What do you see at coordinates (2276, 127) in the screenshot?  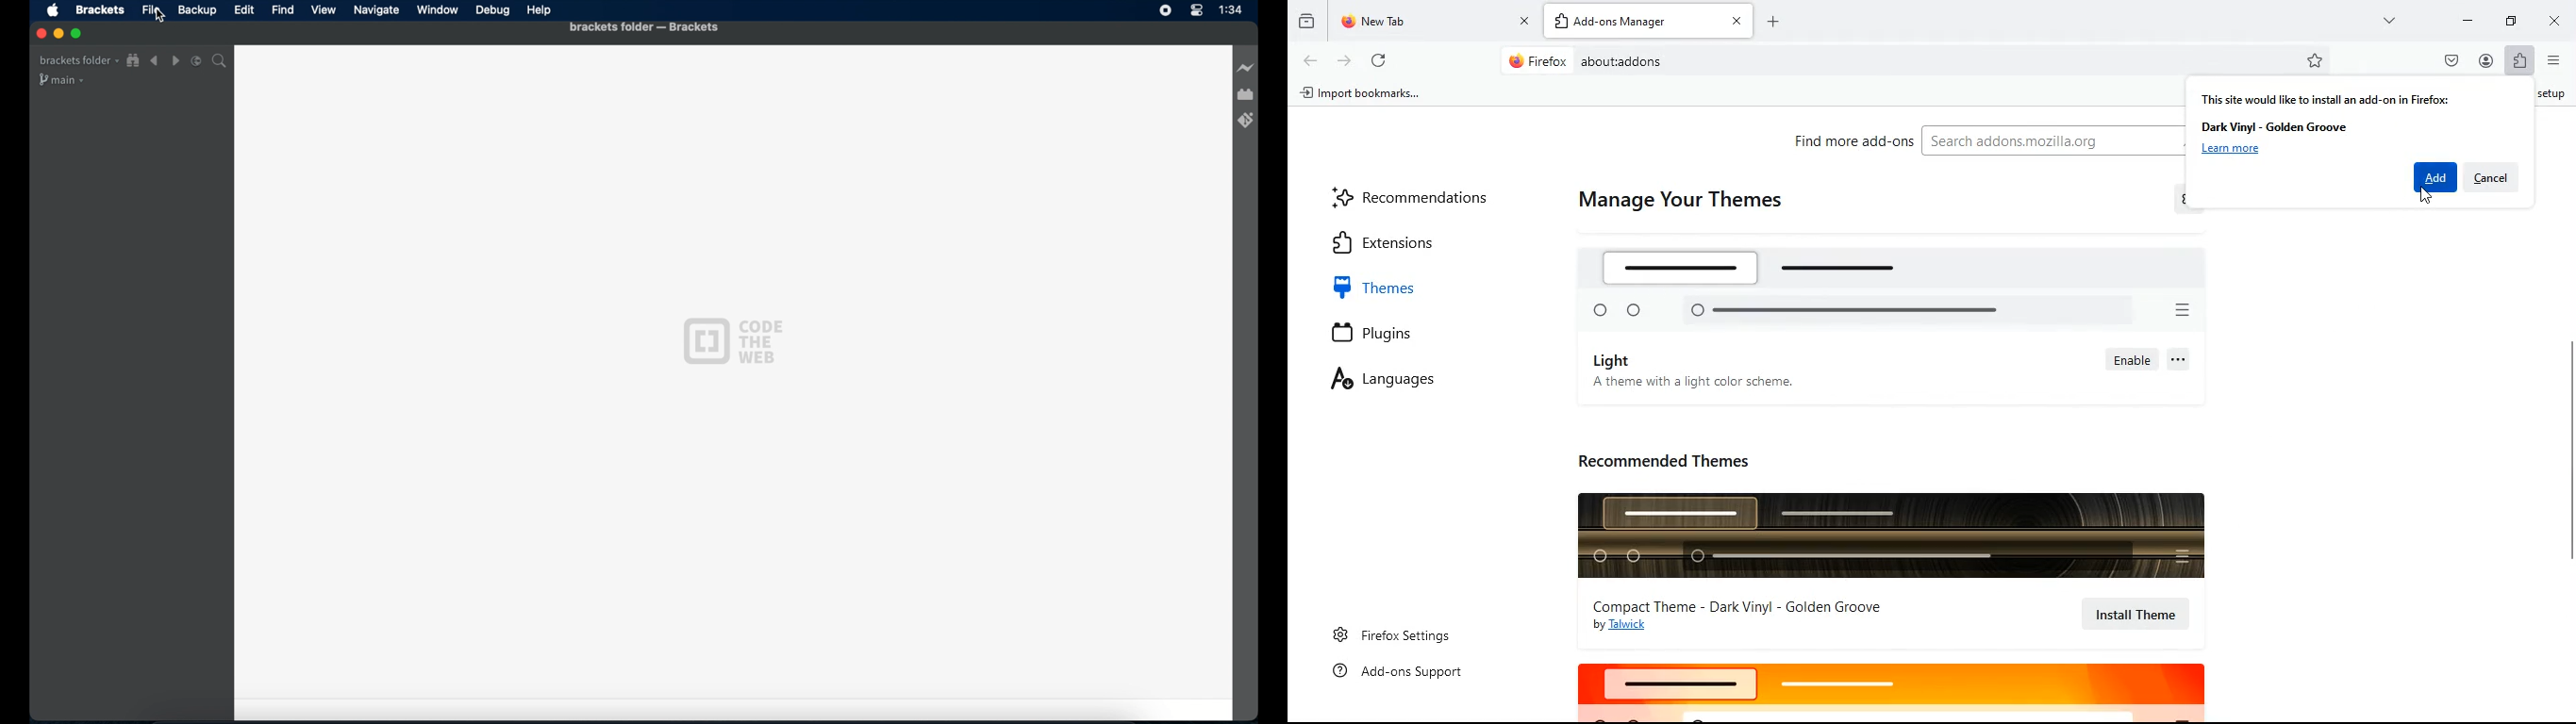 I see `Dark Vinyl - Golden Groove` at bounding box center [2276, 127].